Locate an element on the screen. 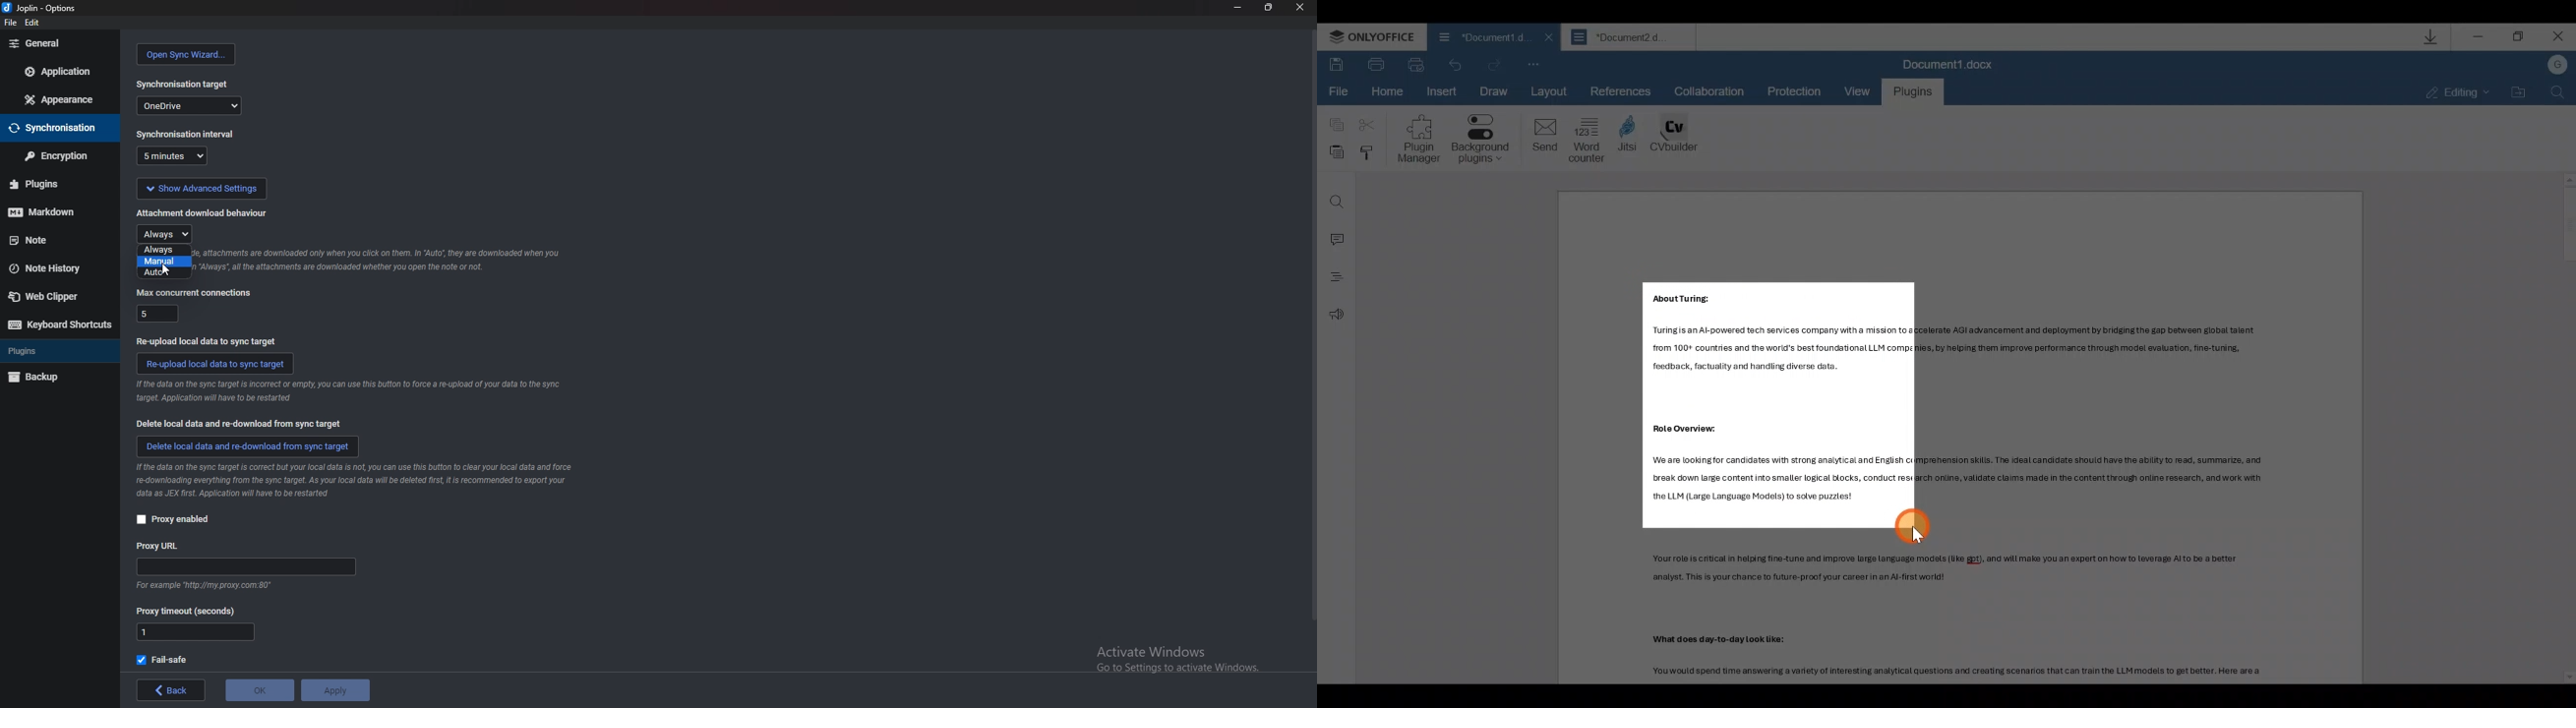  markdown is located at coordinates (55, 212).